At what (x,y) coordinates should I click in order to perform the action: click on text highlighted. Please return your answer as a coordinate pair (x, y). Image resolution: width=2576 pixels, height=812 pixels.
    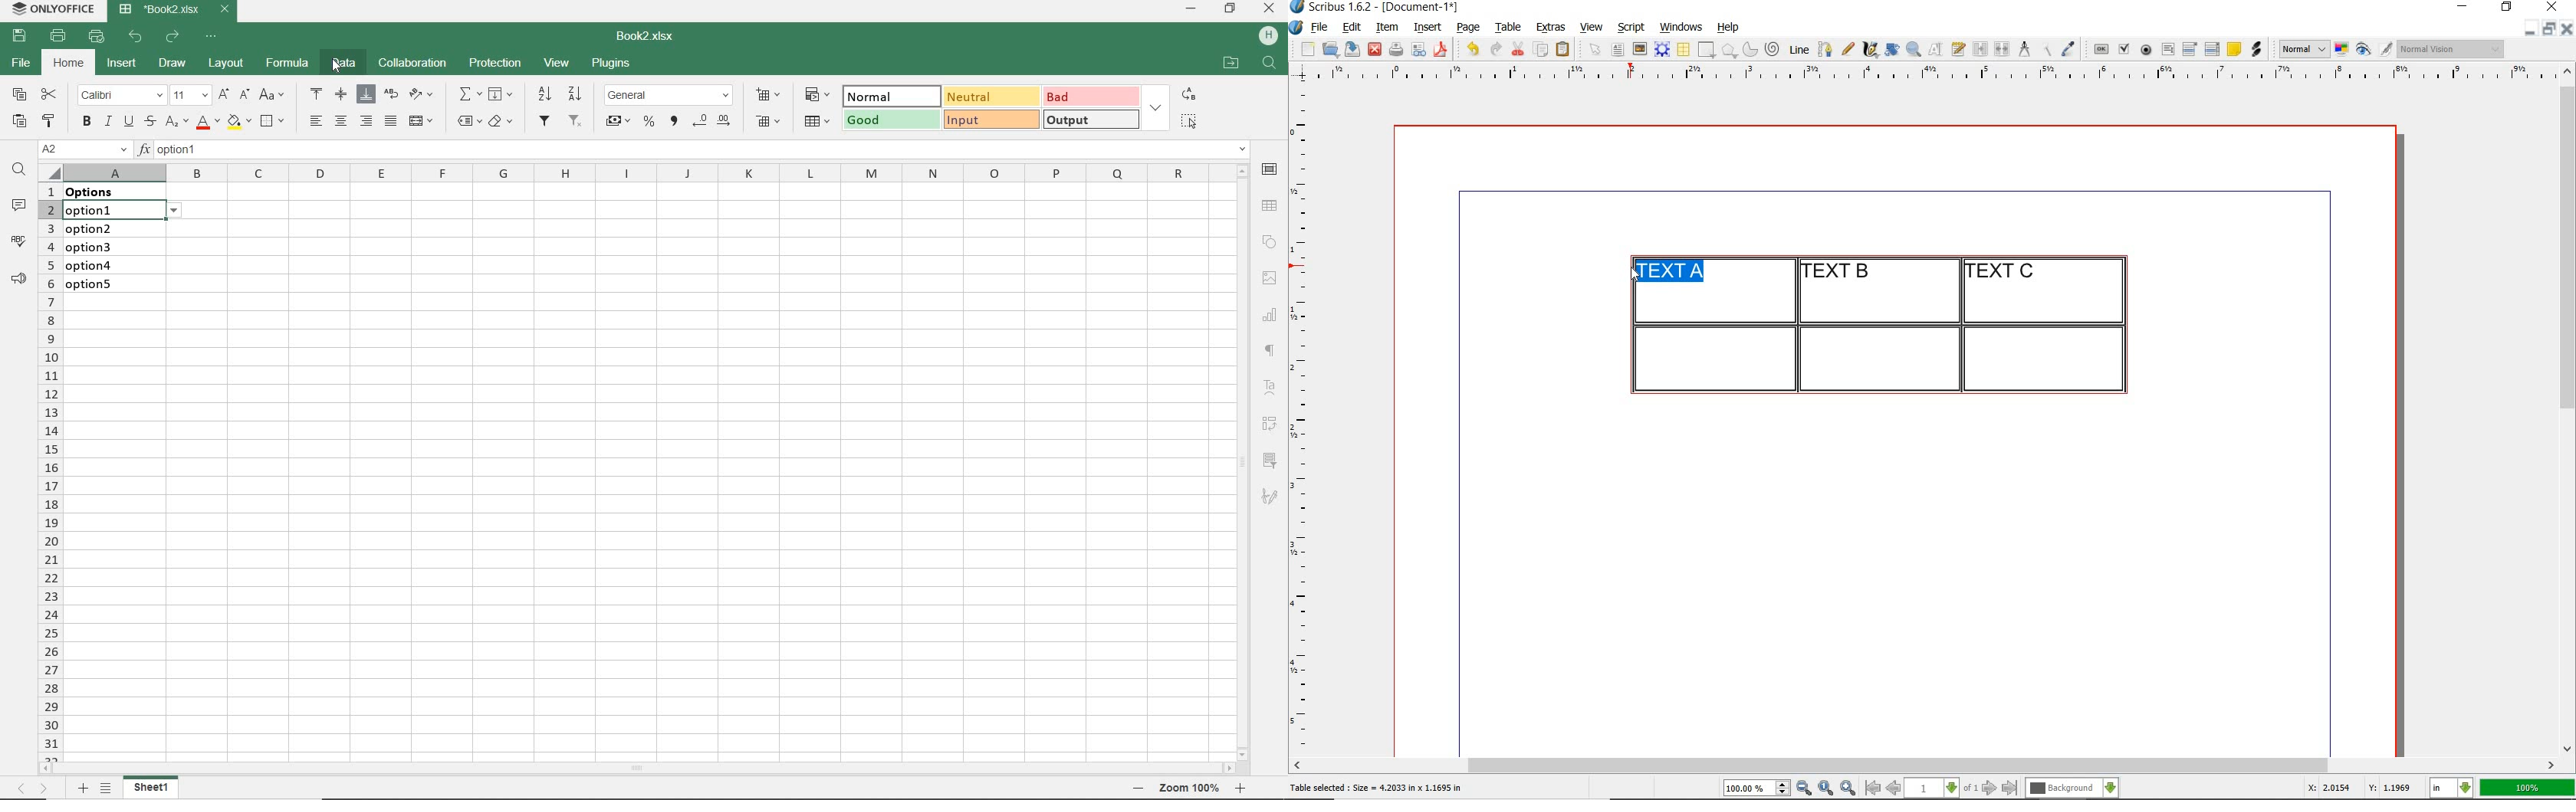
    Looking at the image, I should click on (1668, 270).